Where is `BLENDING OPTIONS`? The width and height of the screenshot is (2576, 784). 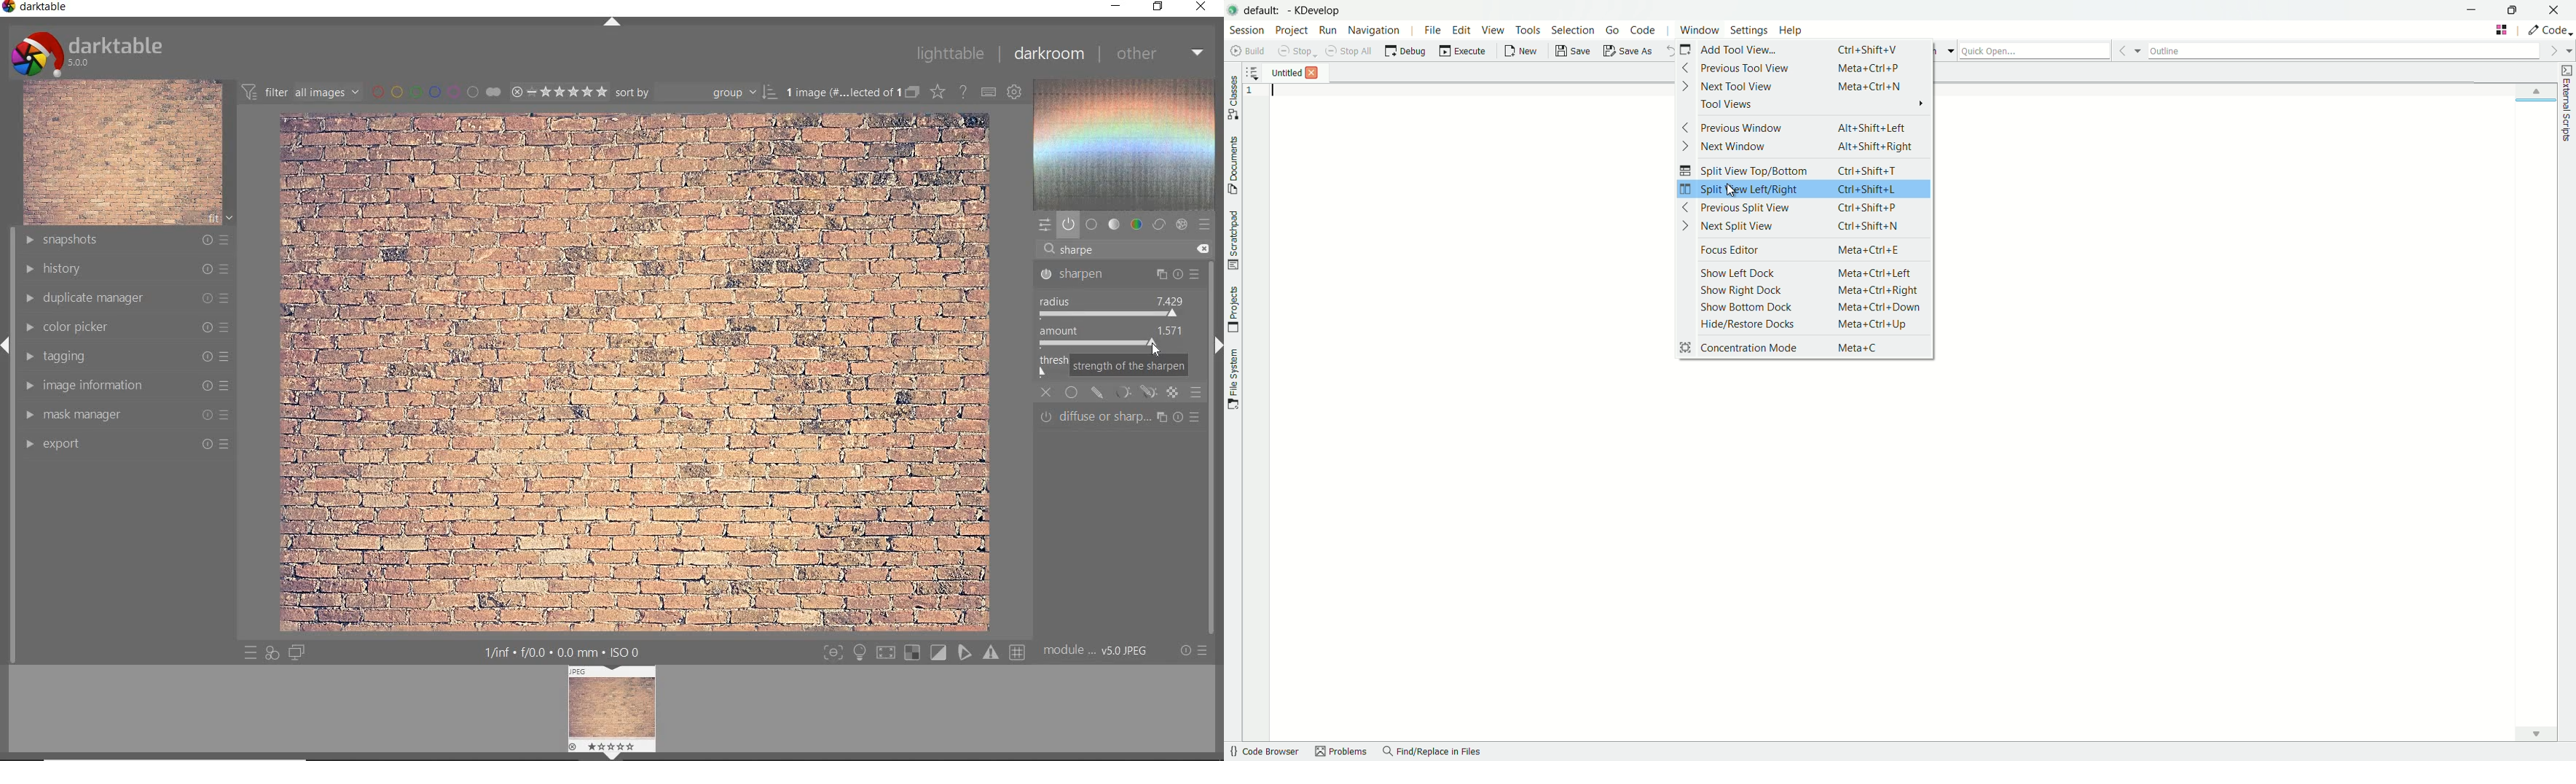 BLENDING OPTIONS is located at coordinates (1195, 394).